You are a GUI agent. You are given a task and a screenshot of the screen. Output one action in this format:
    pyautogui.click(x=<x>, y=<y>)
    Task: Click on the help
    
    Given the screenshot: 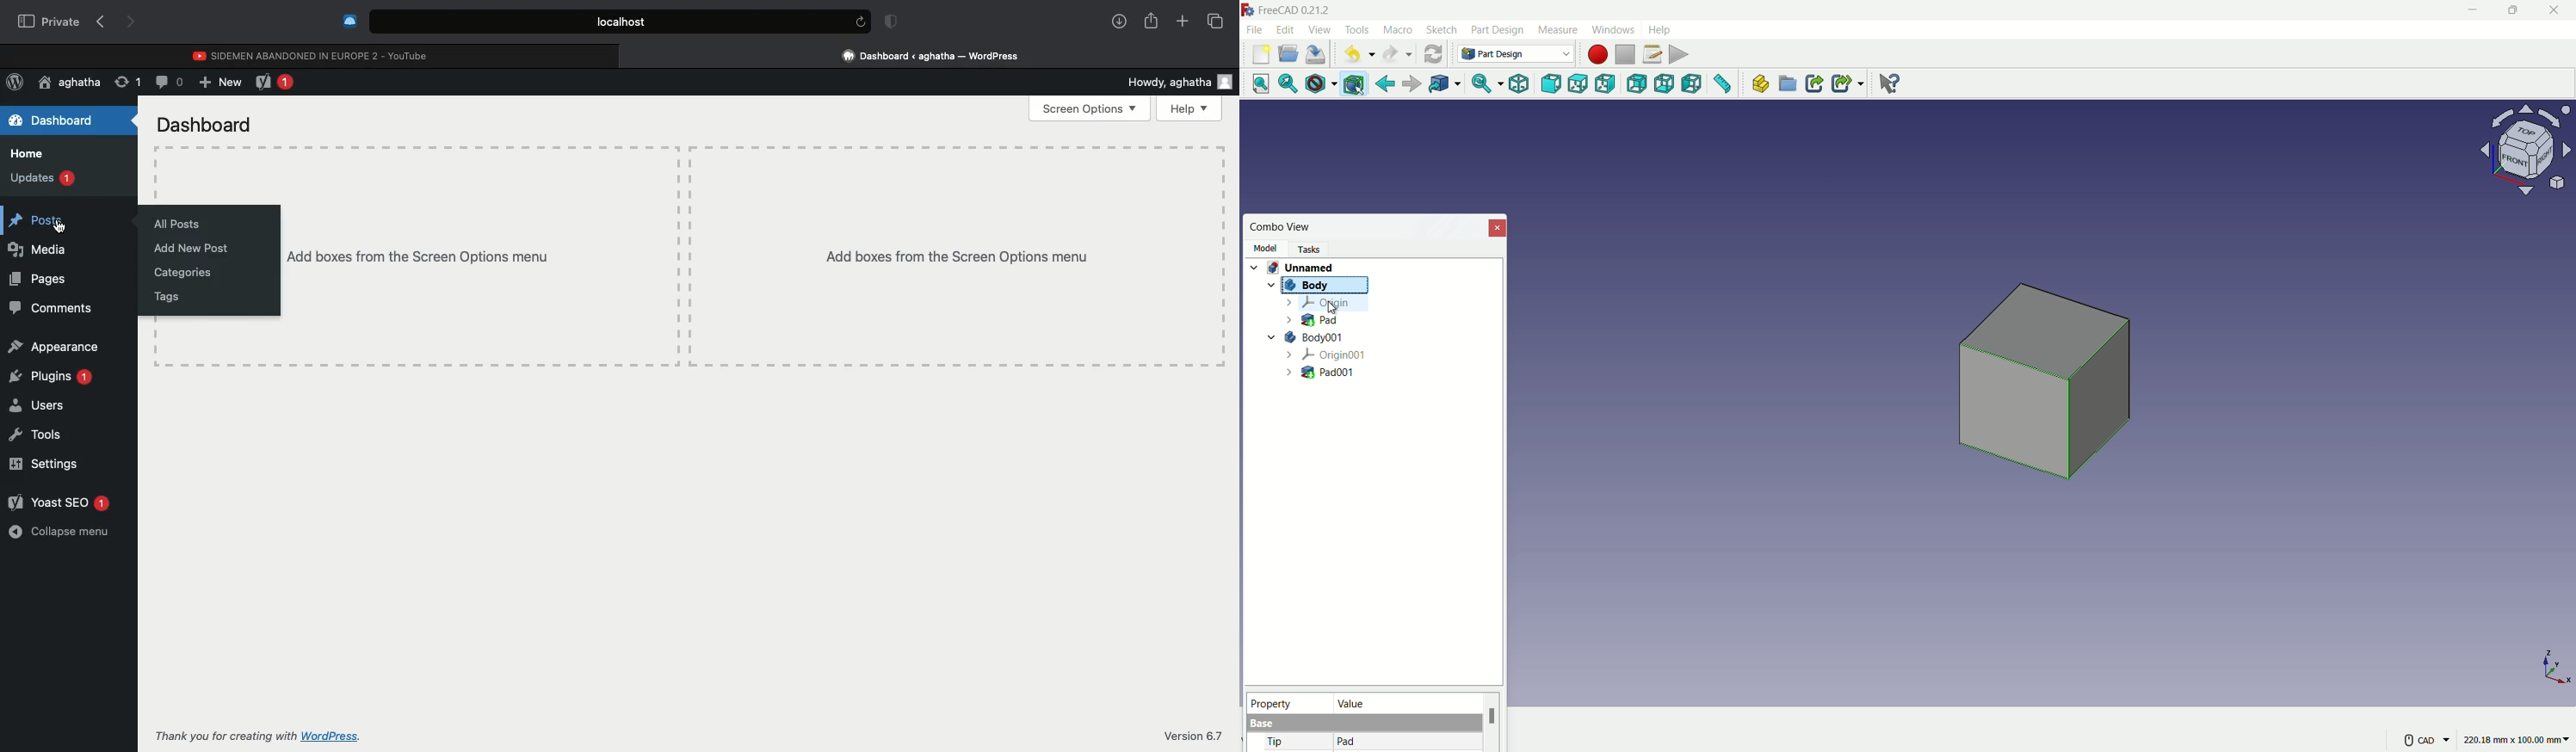 What is the action you would take?
    pyautogui.click(x=1661, y=29)
    